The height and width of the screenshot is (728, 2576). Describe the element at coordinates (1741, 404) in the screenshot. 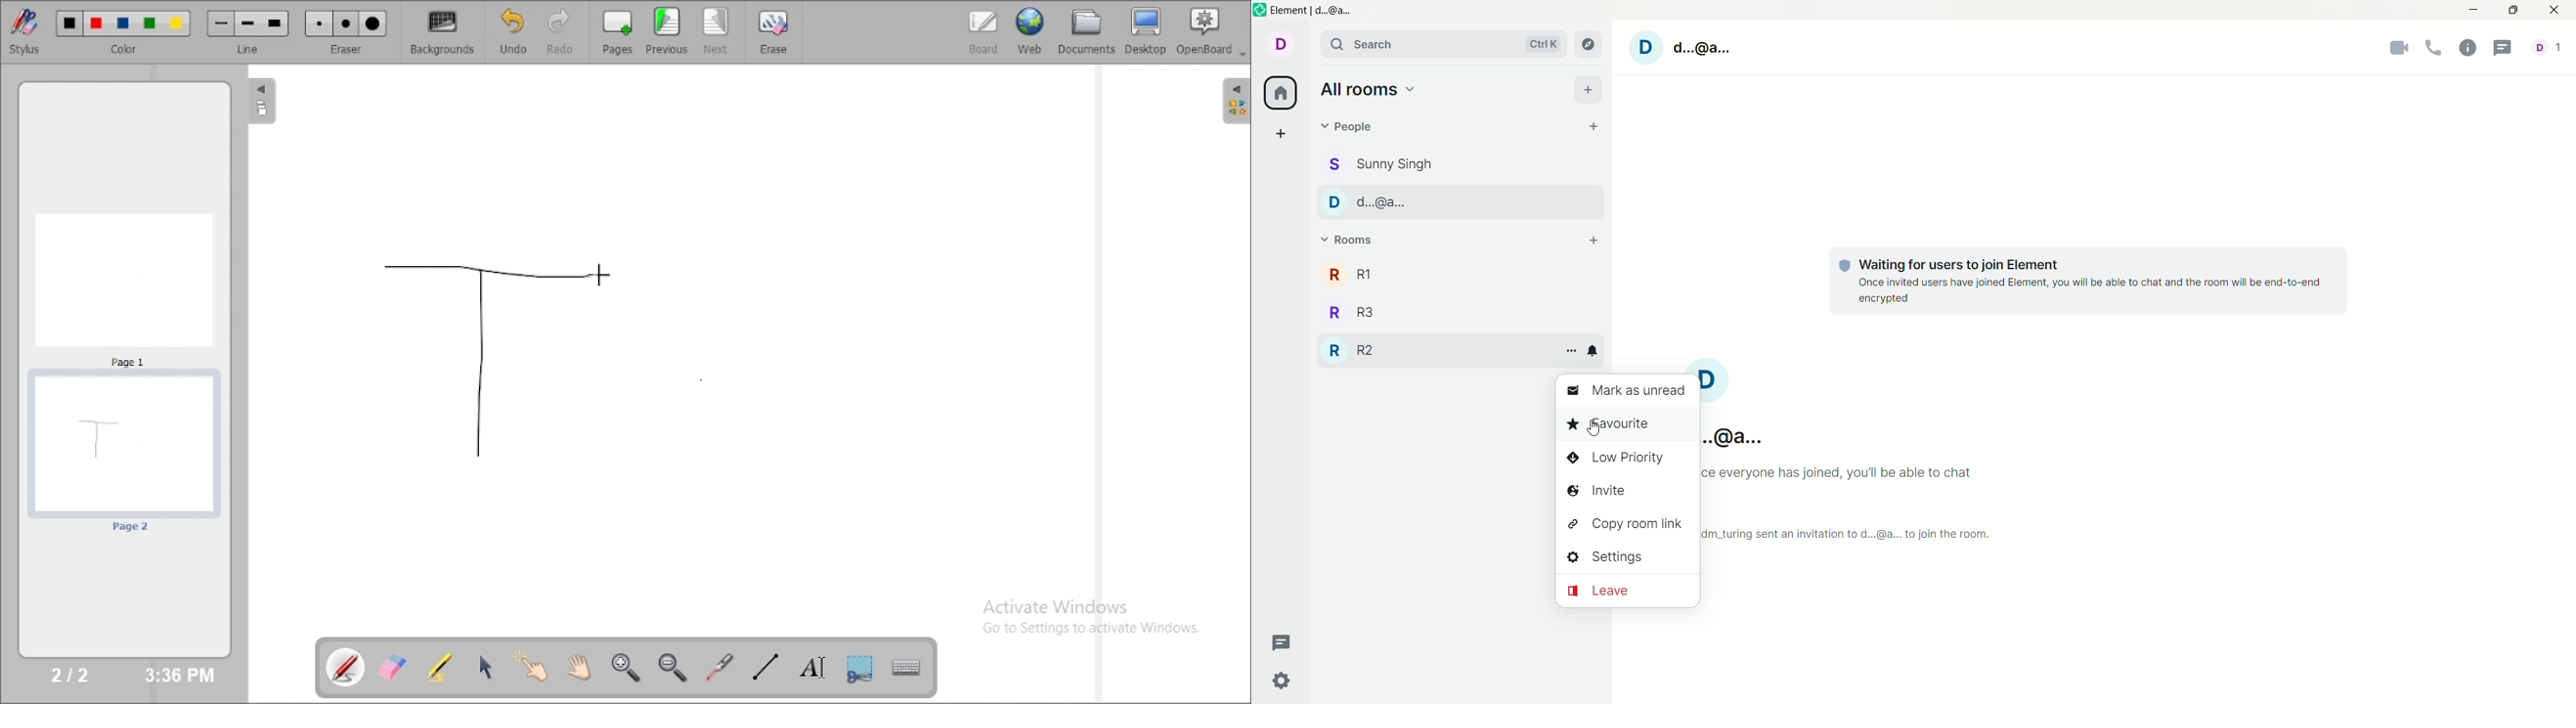

I see `account` at that location.